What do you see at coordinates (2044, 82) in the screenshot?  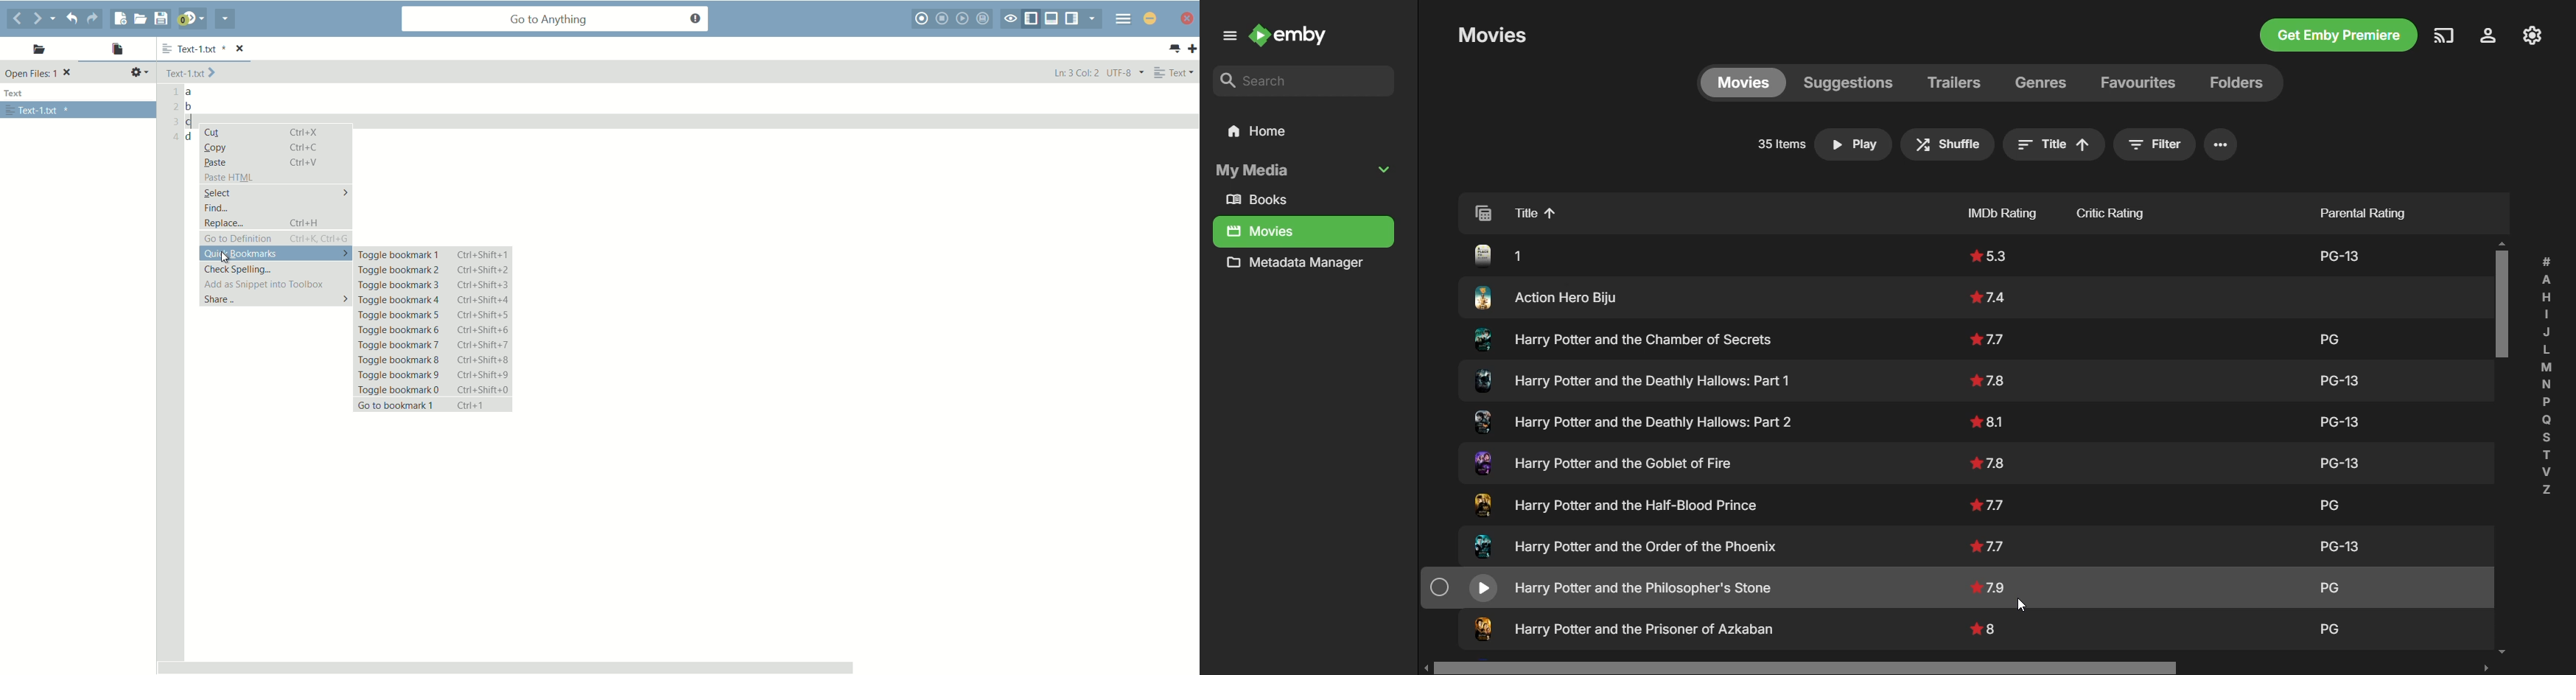 I see `Genres` at bounding box center [2044, 82].